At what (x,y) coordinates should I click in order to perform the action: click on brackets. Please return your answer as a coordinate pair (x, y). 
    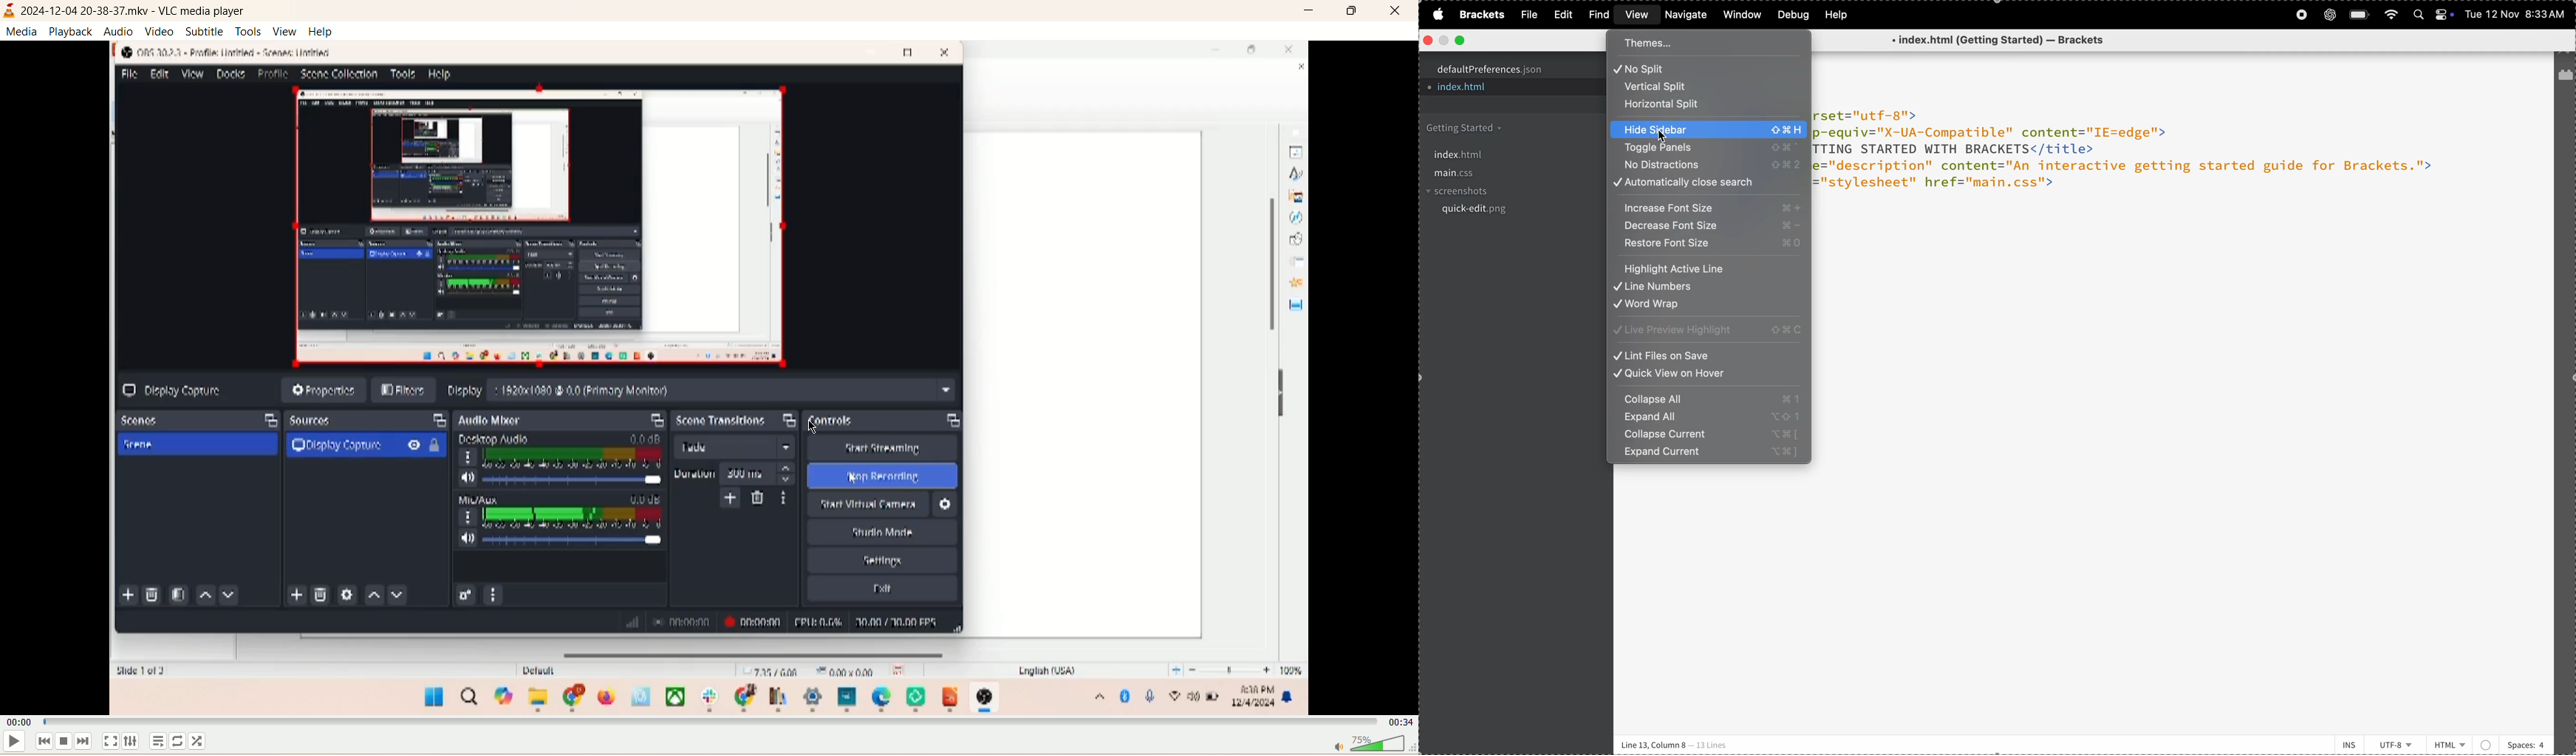
    Looking at the image, I should click on (1480, 15).